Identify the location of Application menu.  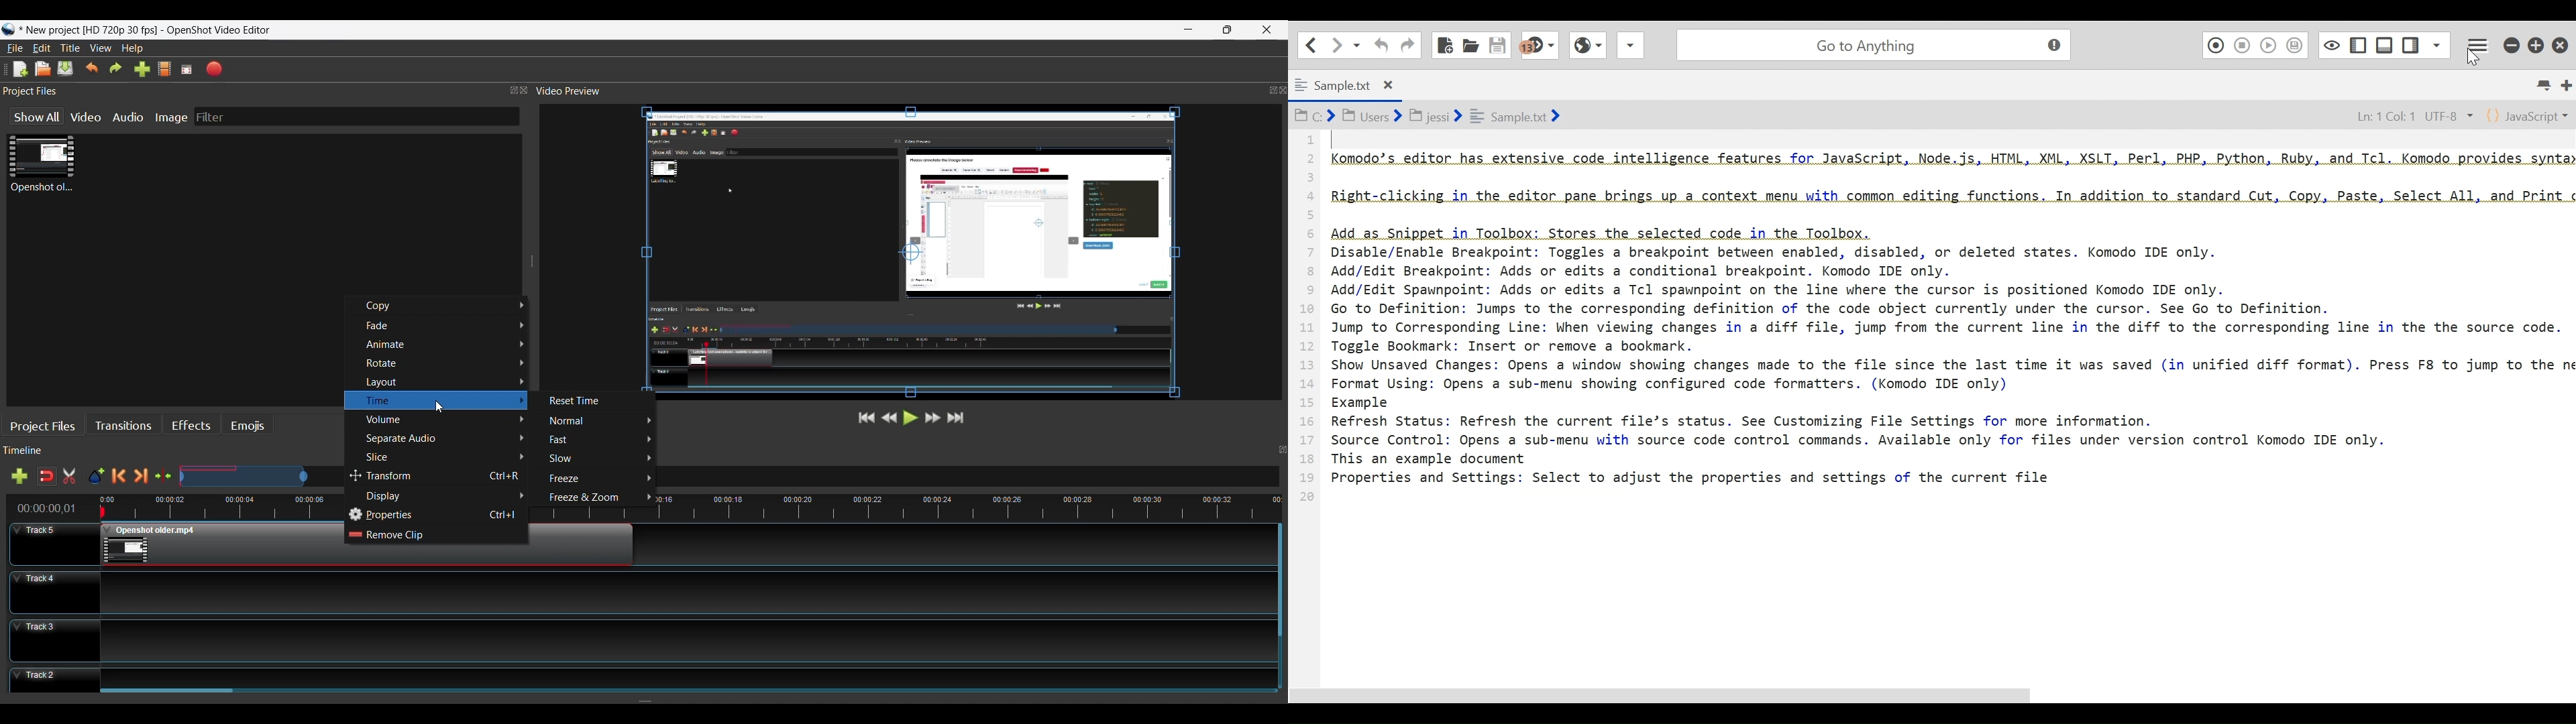
(2480, 44).